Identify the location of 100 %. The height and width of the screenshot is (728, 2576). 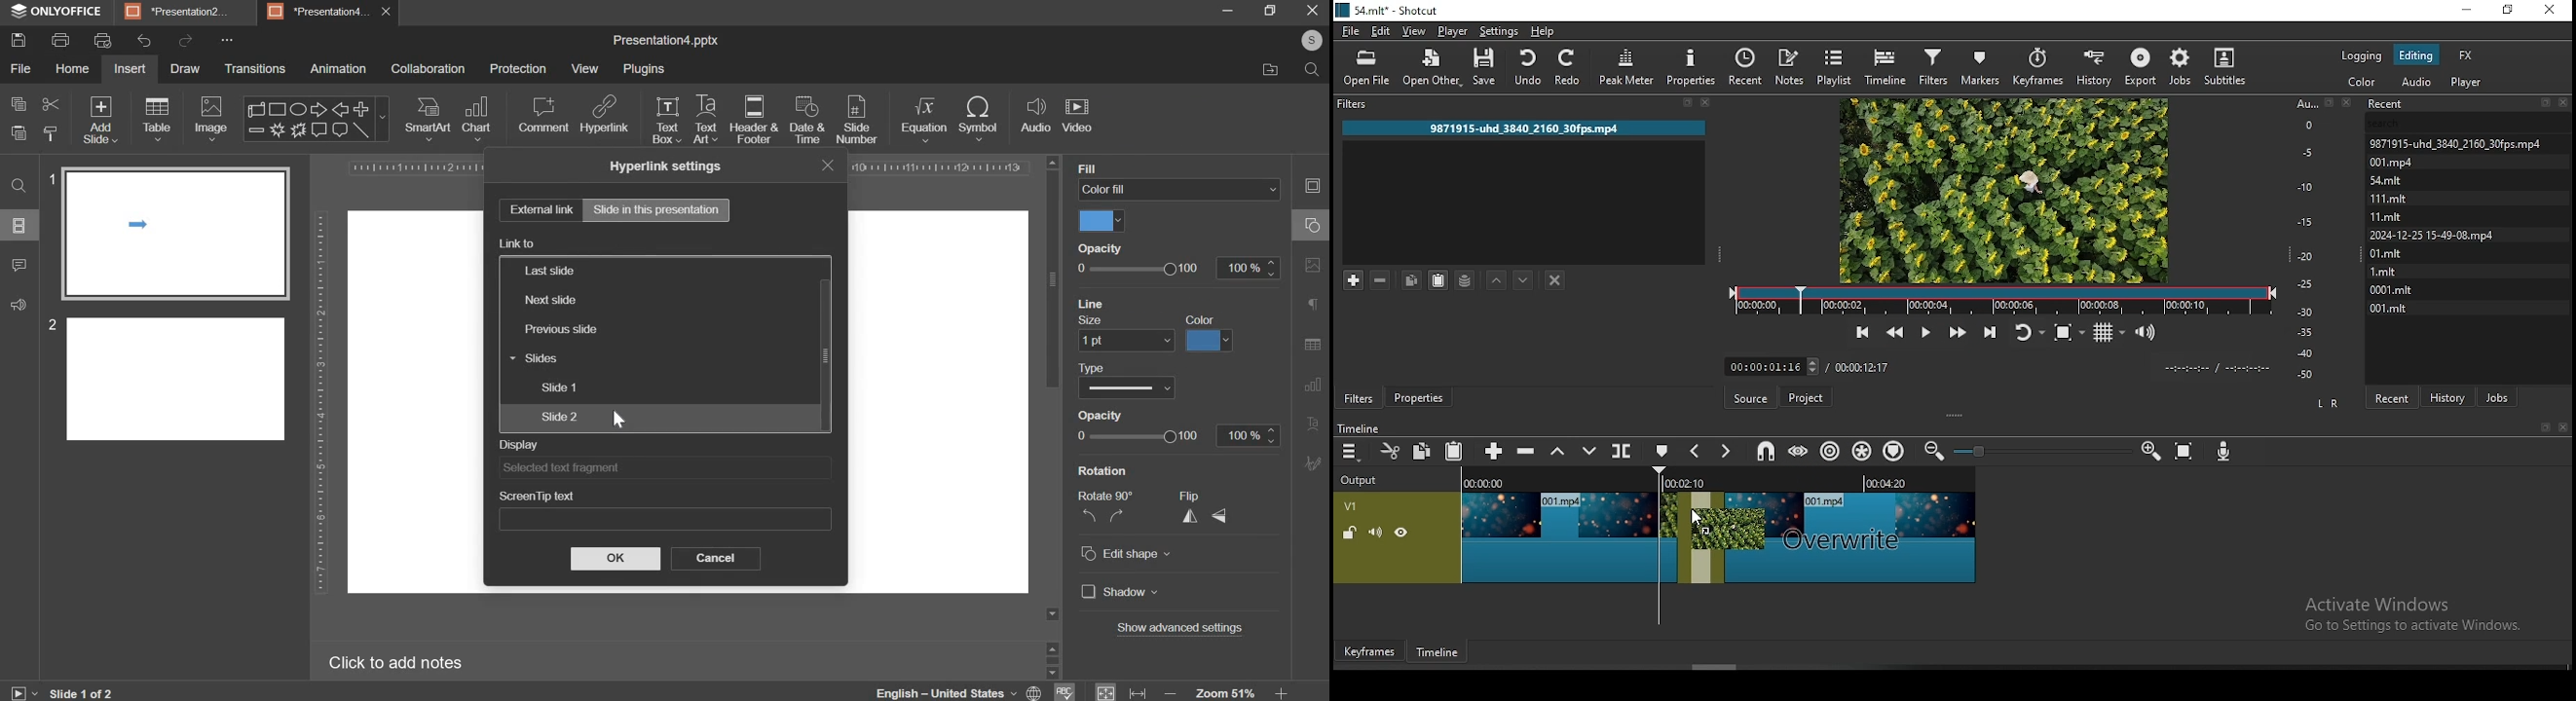
(1245, 435).